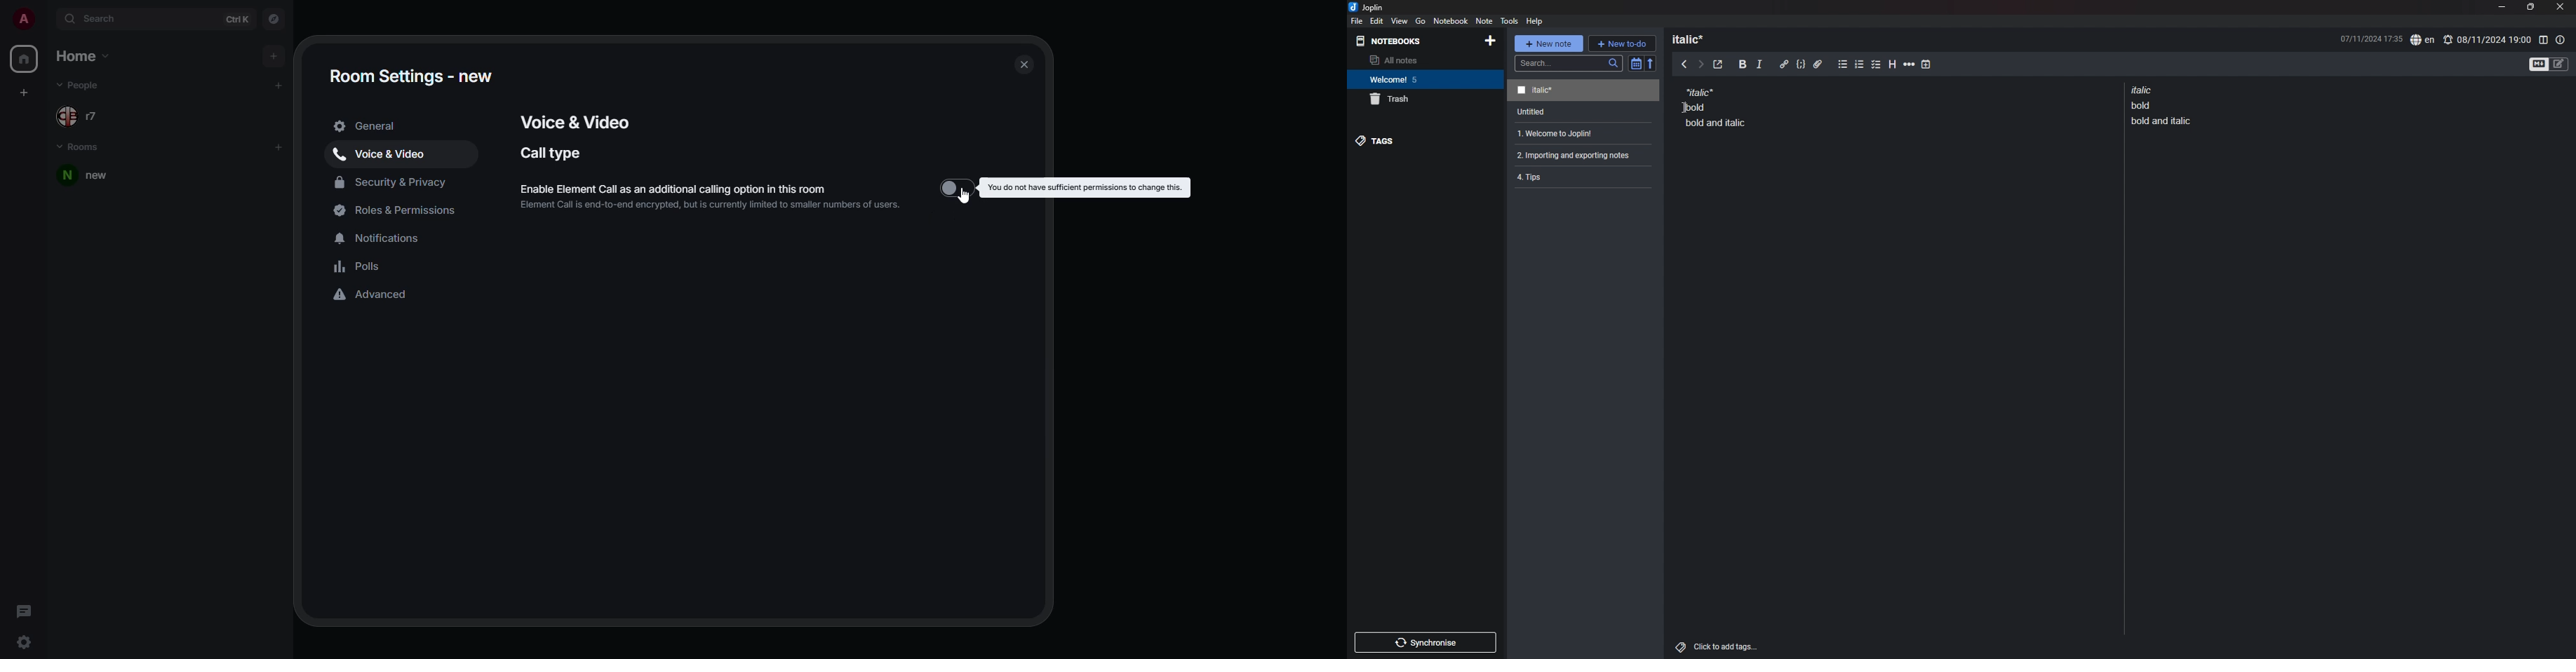  What do you see at coordinates (1718, 65) in the screenshot?
I see `toggle external editor` at bounding box center [1718, 65].